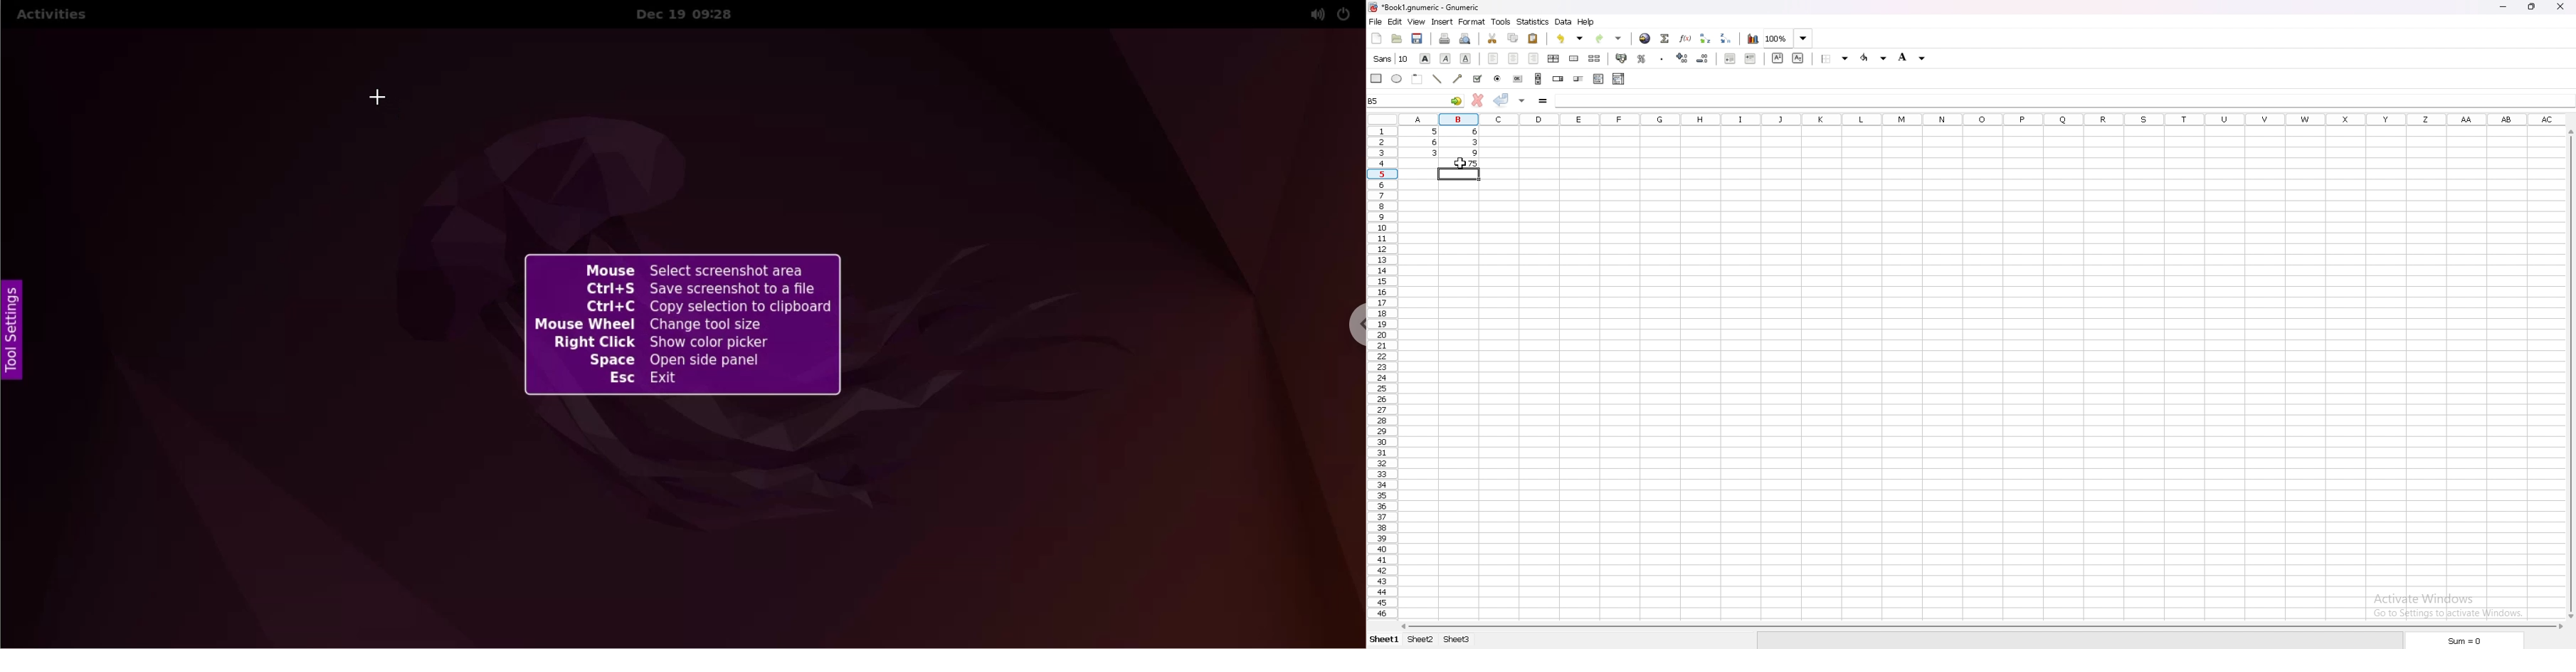  Describe the element at coordinates (1421, 640) in the screenshot. I see `sheet` at that location.